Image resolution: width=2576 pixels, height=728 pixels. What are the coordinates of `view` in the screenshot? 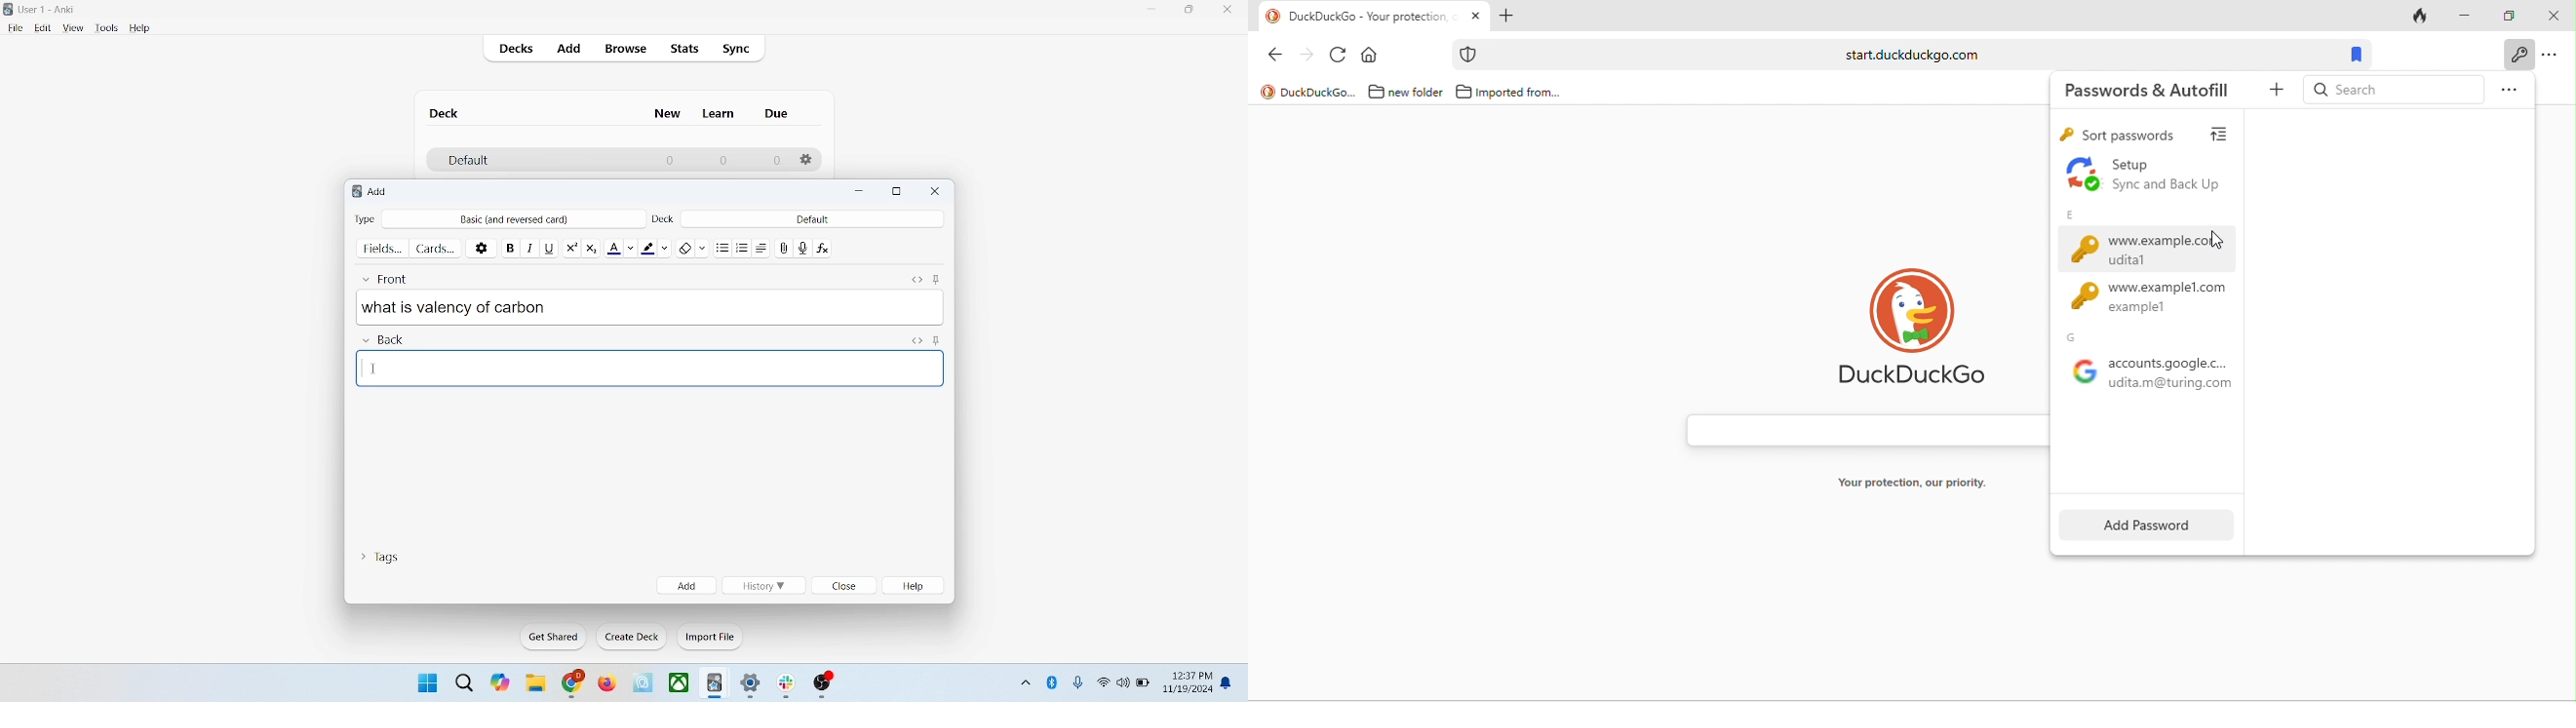 It's located at (74, 28).